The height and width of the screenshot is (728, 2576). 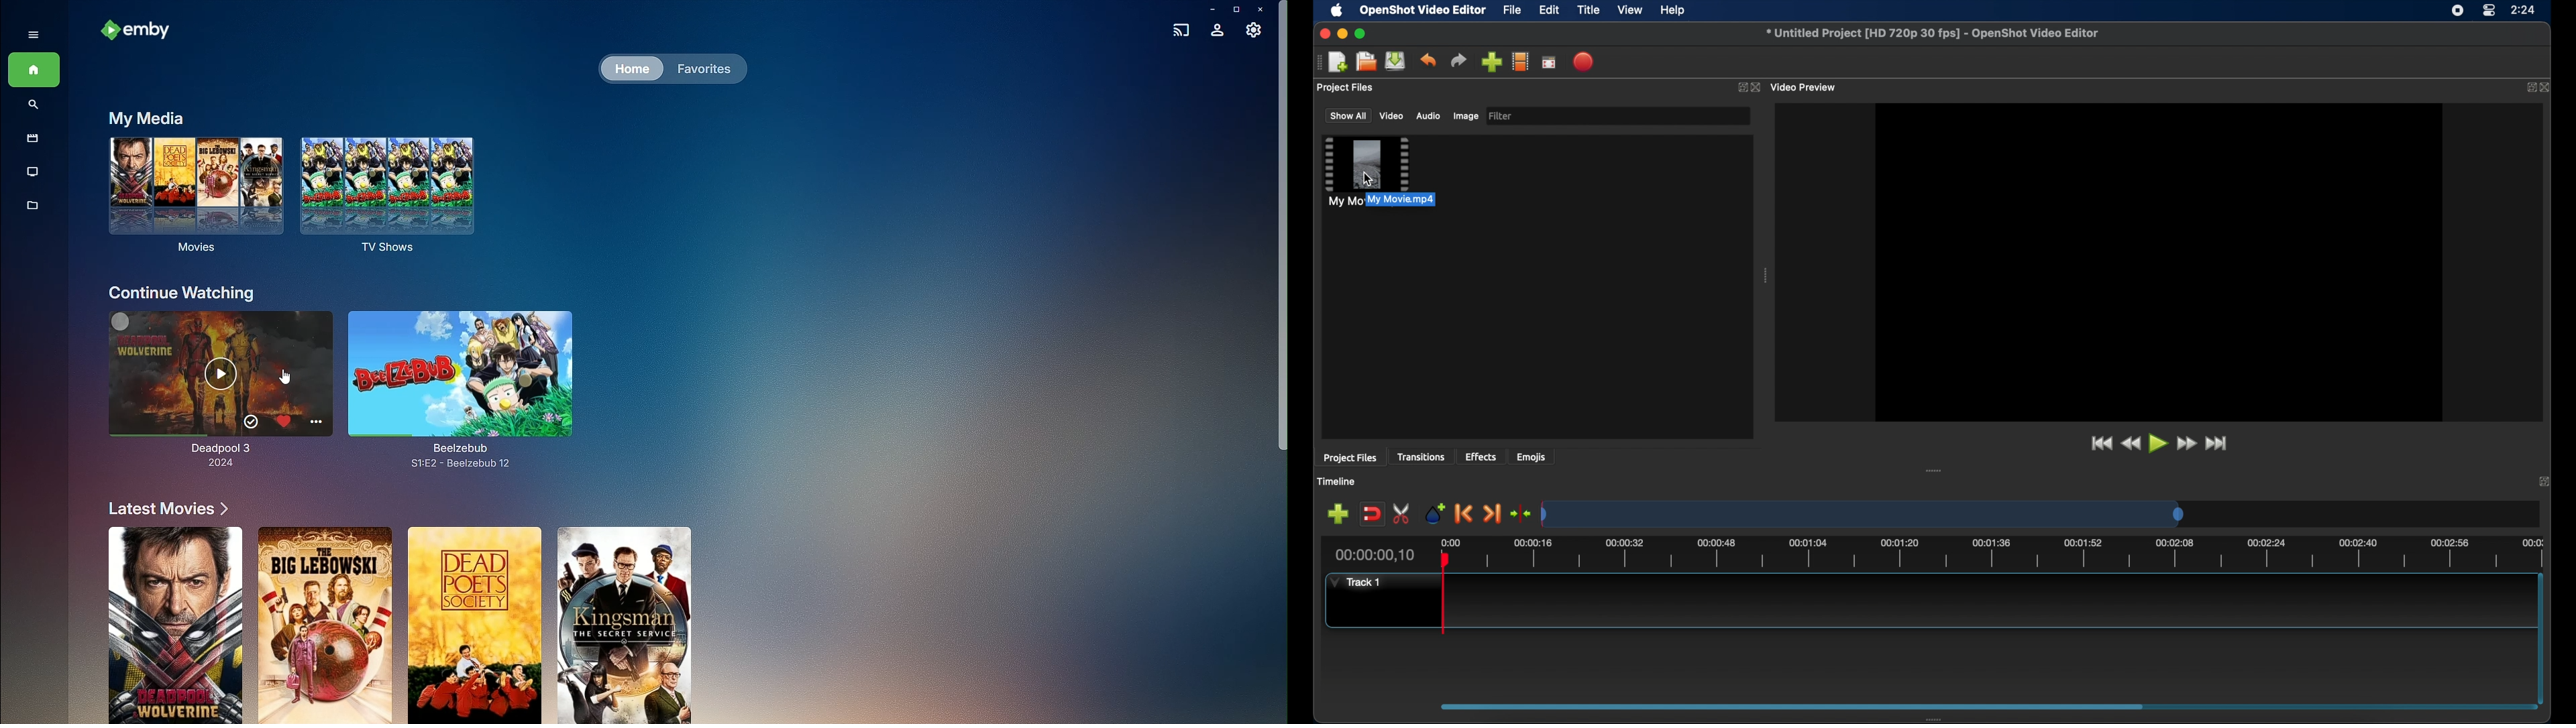 What do you see at coordinates (1434, 512) in the screenshot?
I see `add marker` at bounding box center [1434, 512].